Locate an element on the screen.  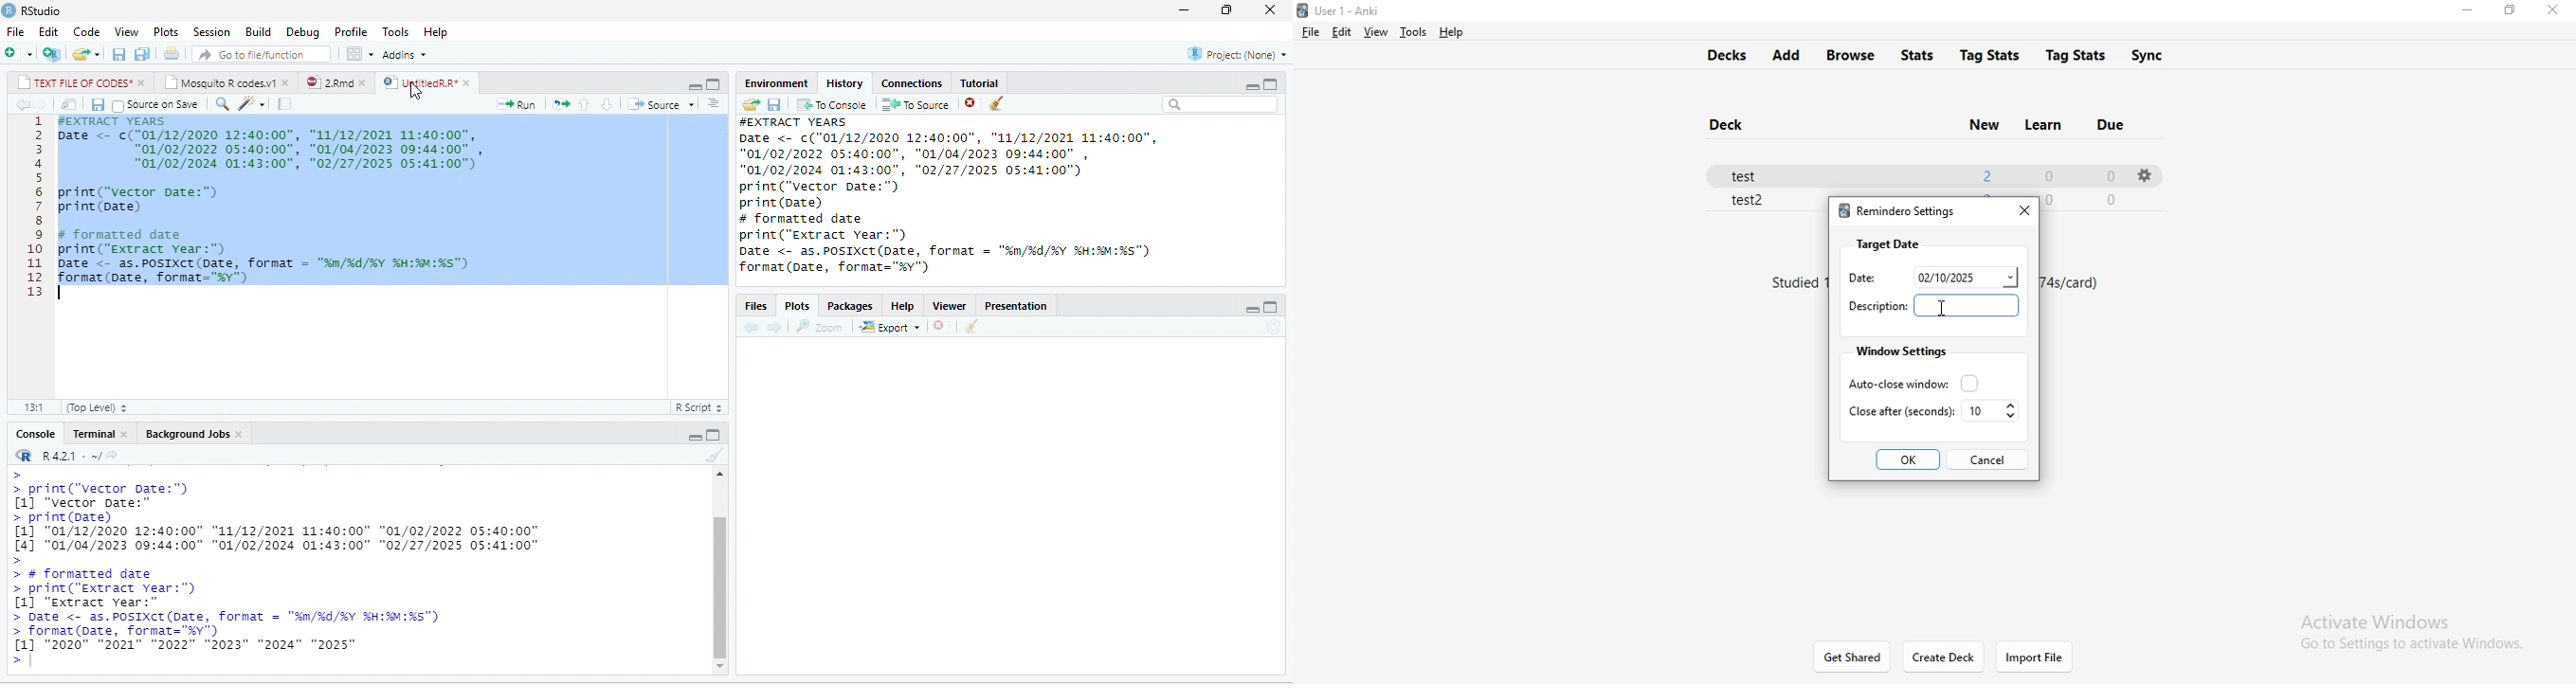
Plots is located at coordinates (797, 305).